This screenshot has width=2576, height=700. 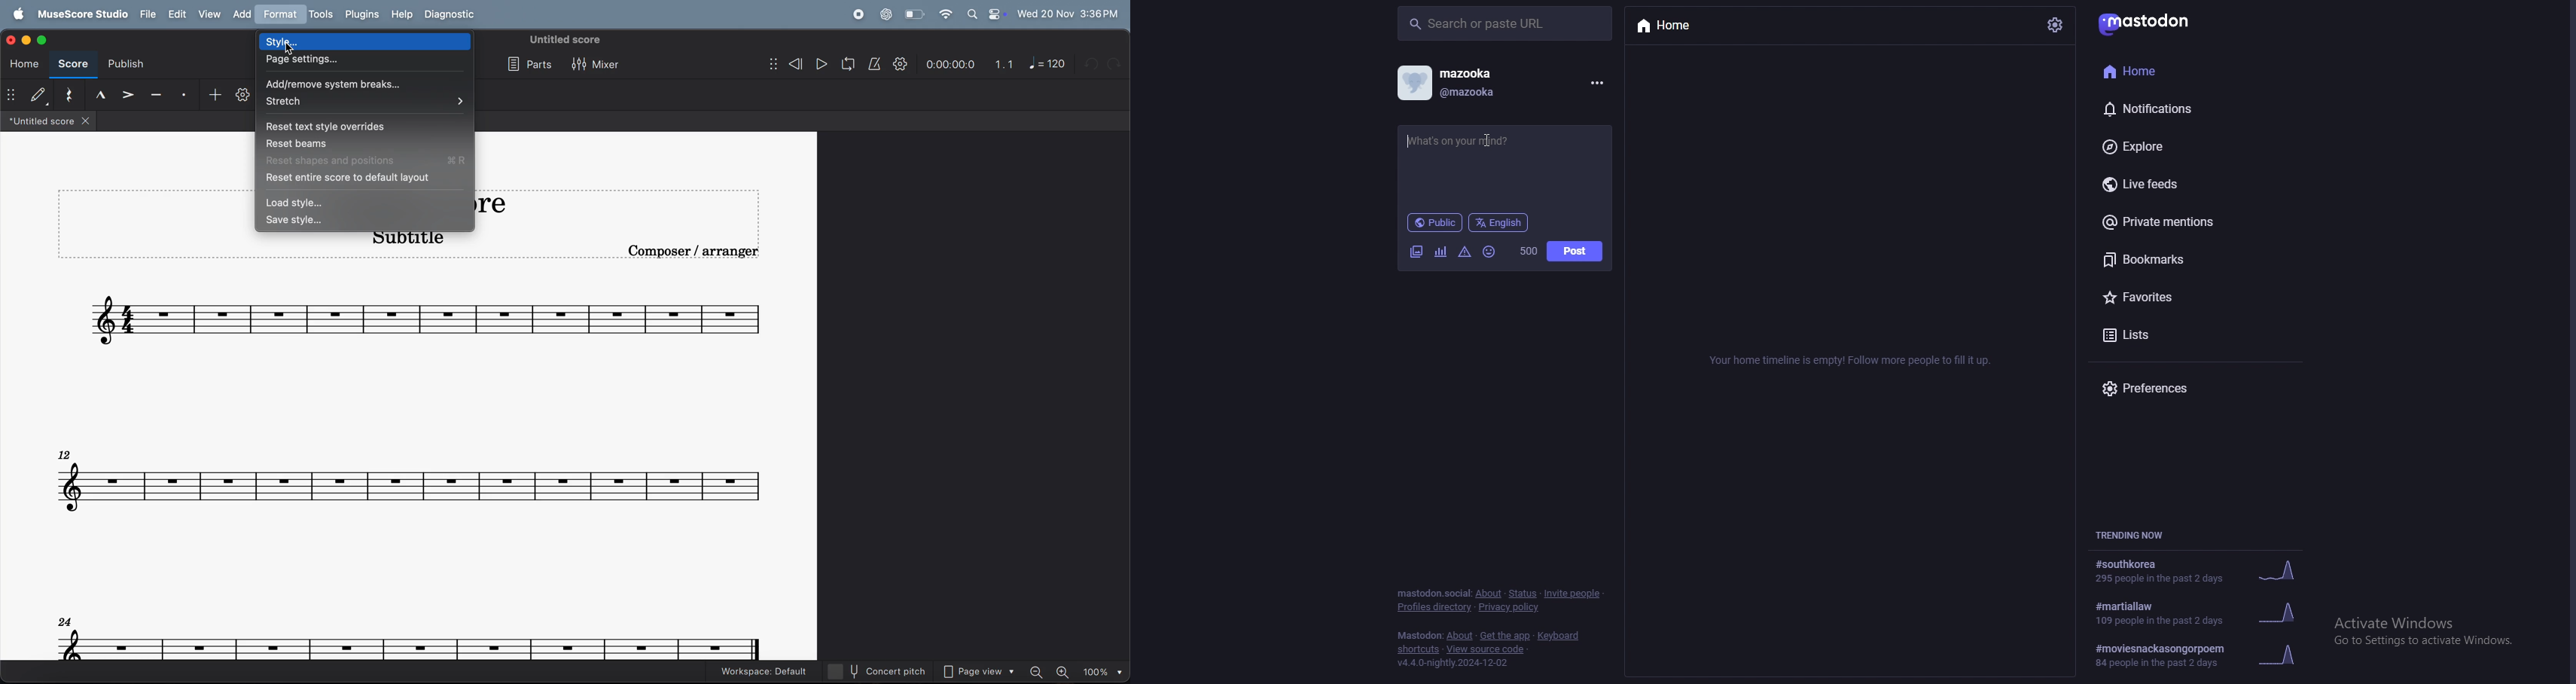 What do you see at coordinates (367, 223) in the screenshot?
I see `save style` at bounding box center [367, 223].